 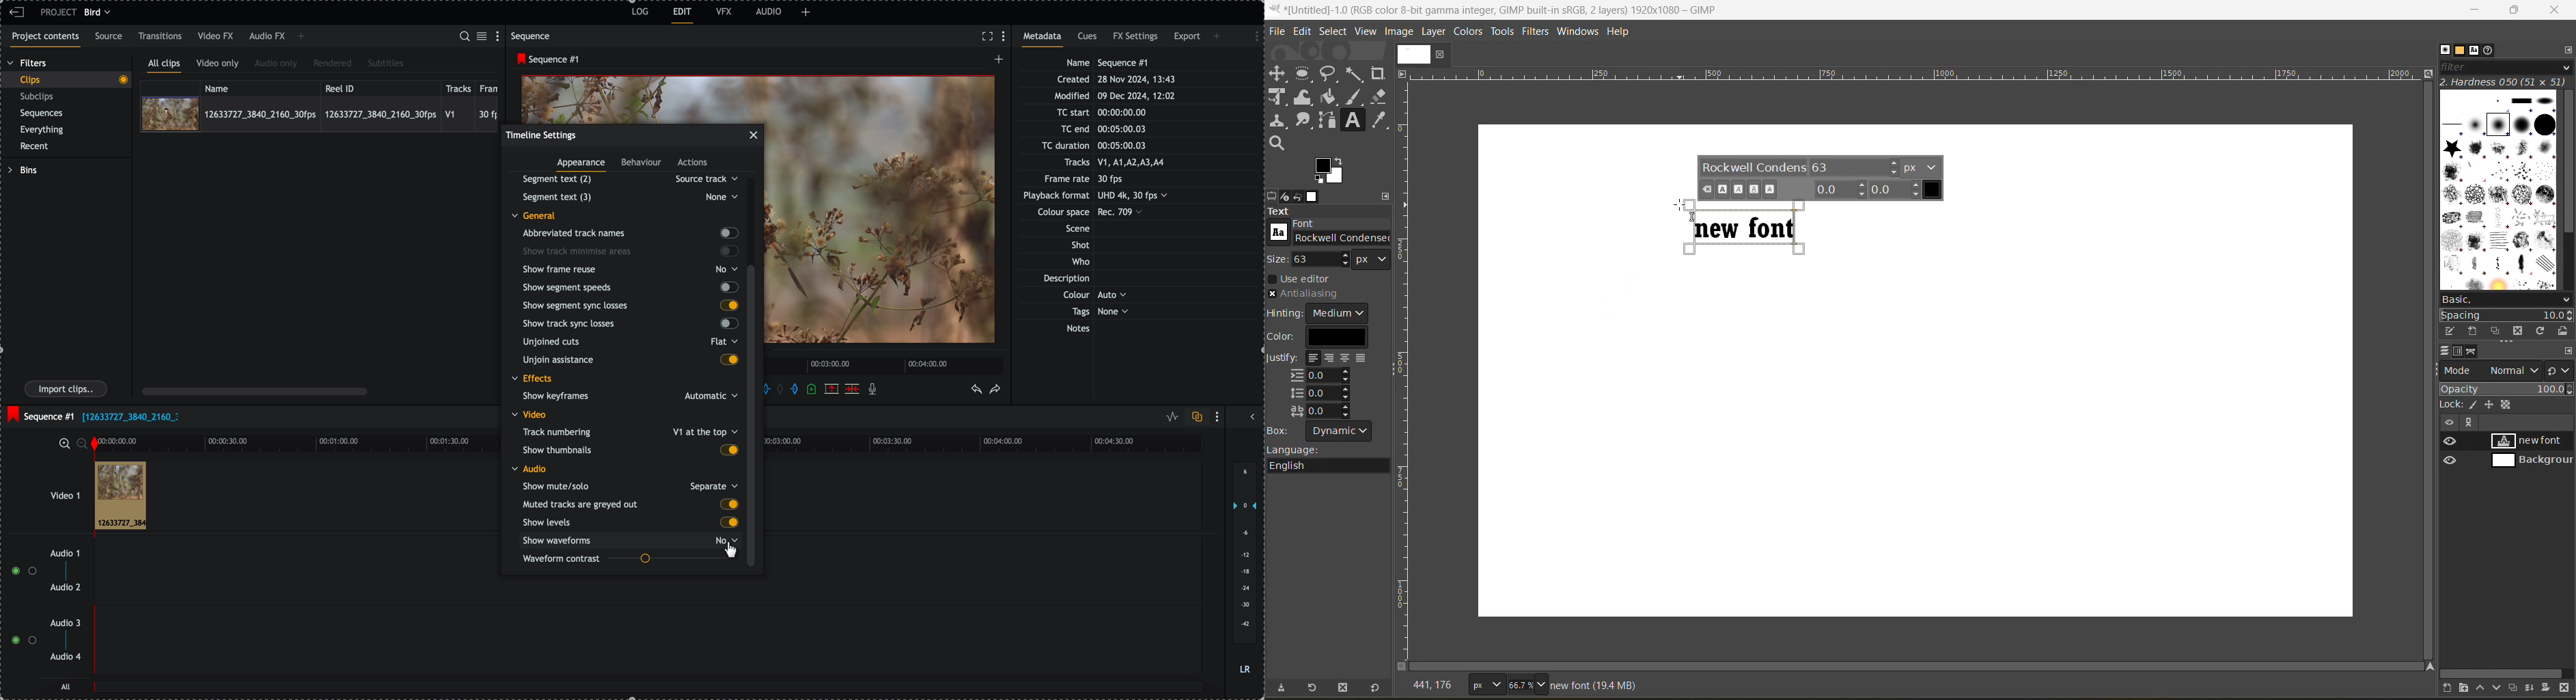 What do you see at coordinates (643, 98) in the screenshot?
I see `video preview` at bounding box center [643, 98].